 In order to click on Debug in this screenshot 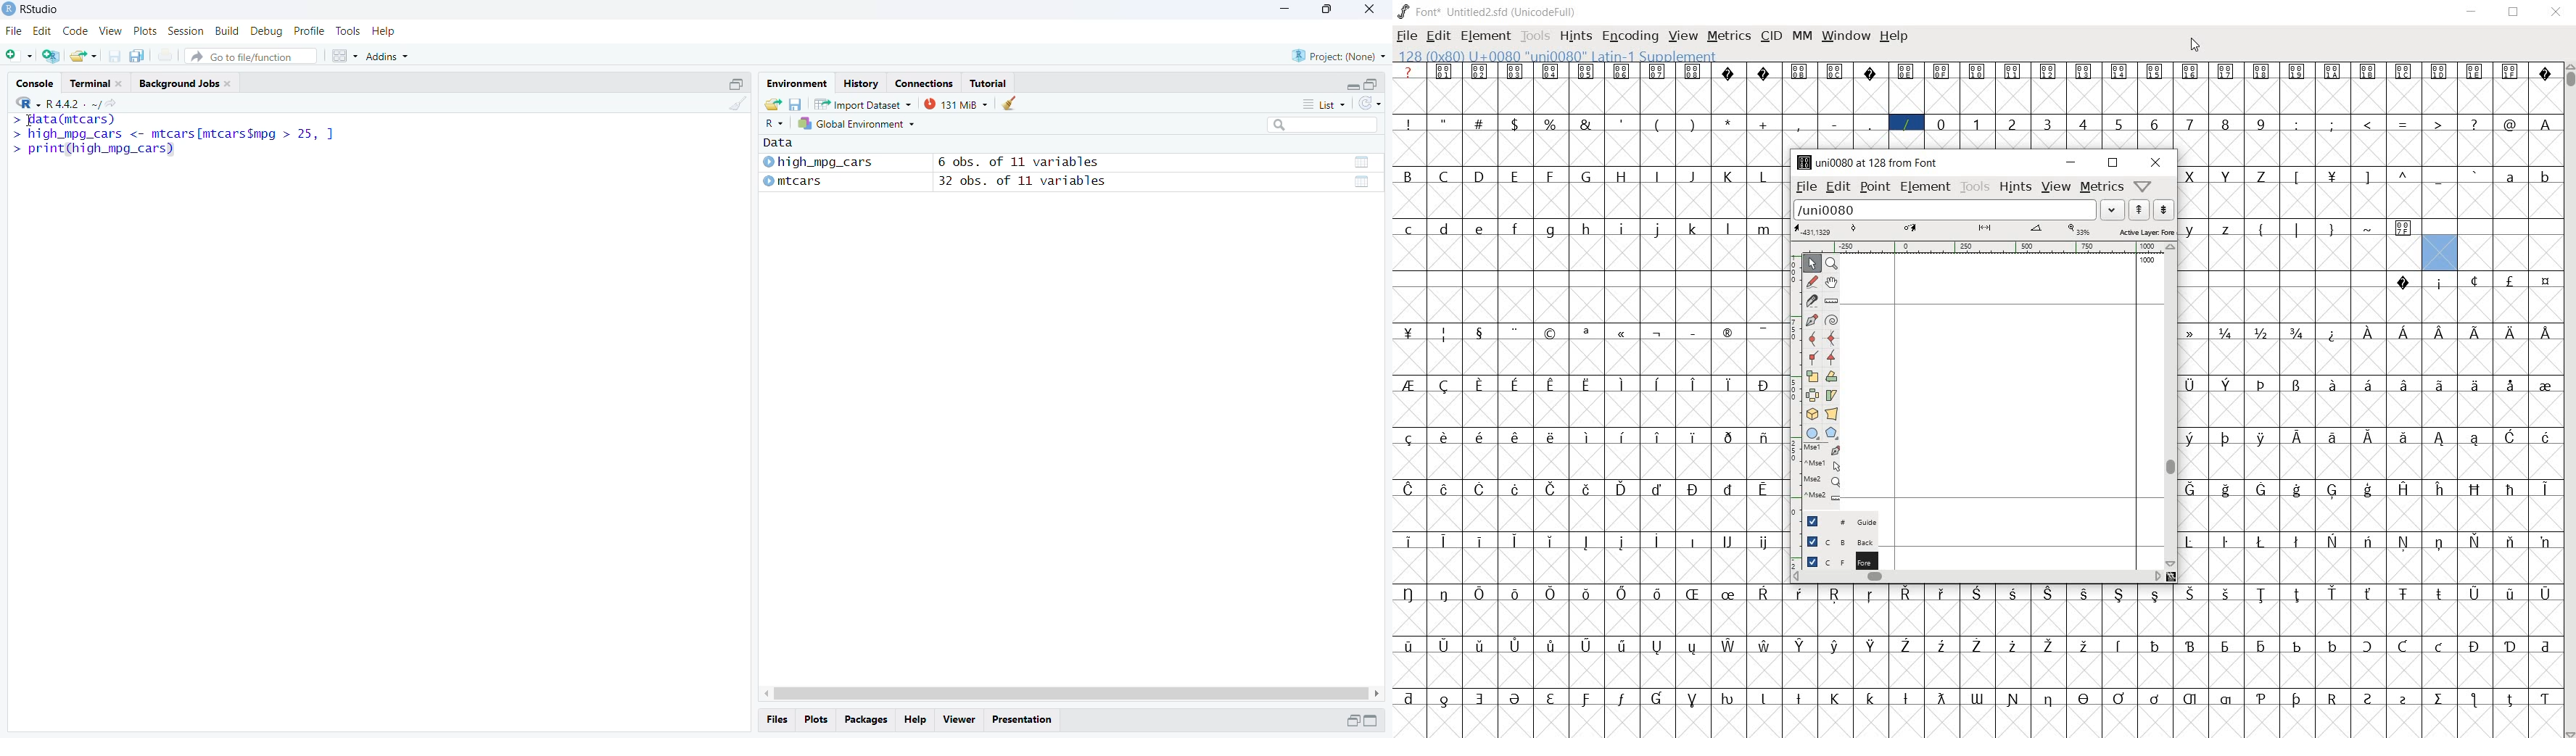, I will do `click(268, 31)`.